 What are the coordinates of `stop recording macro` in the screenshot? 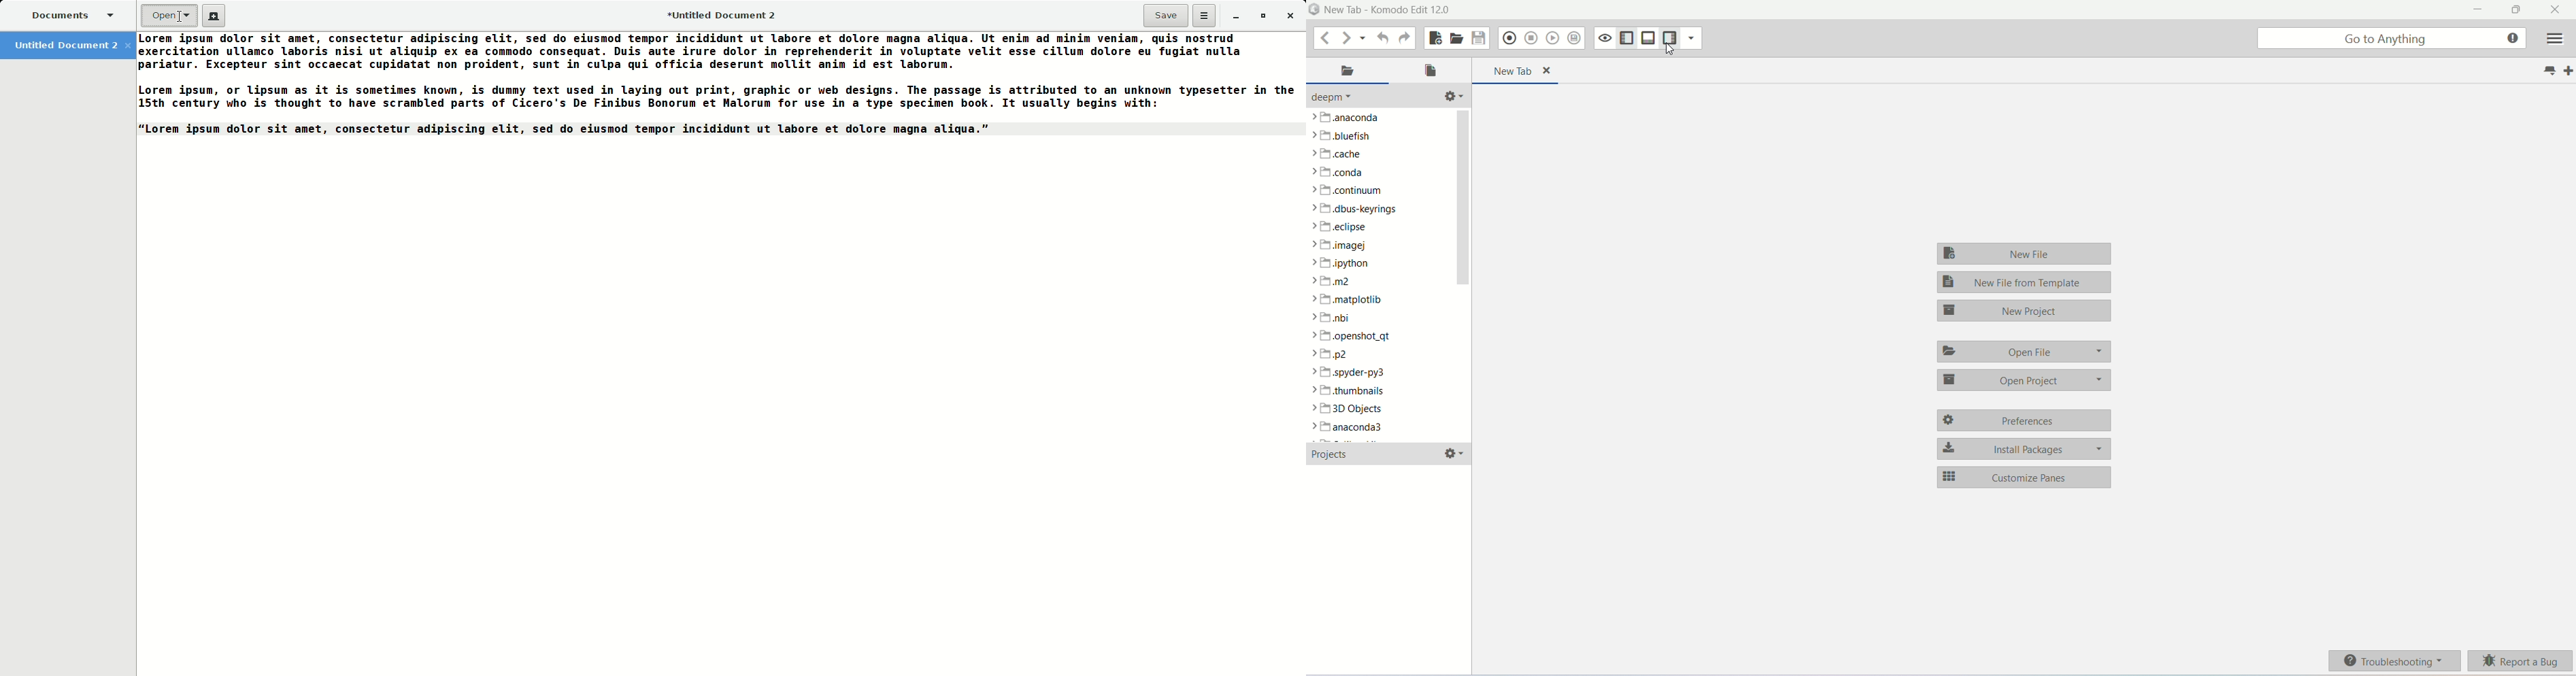 It's located at (1531, 38).